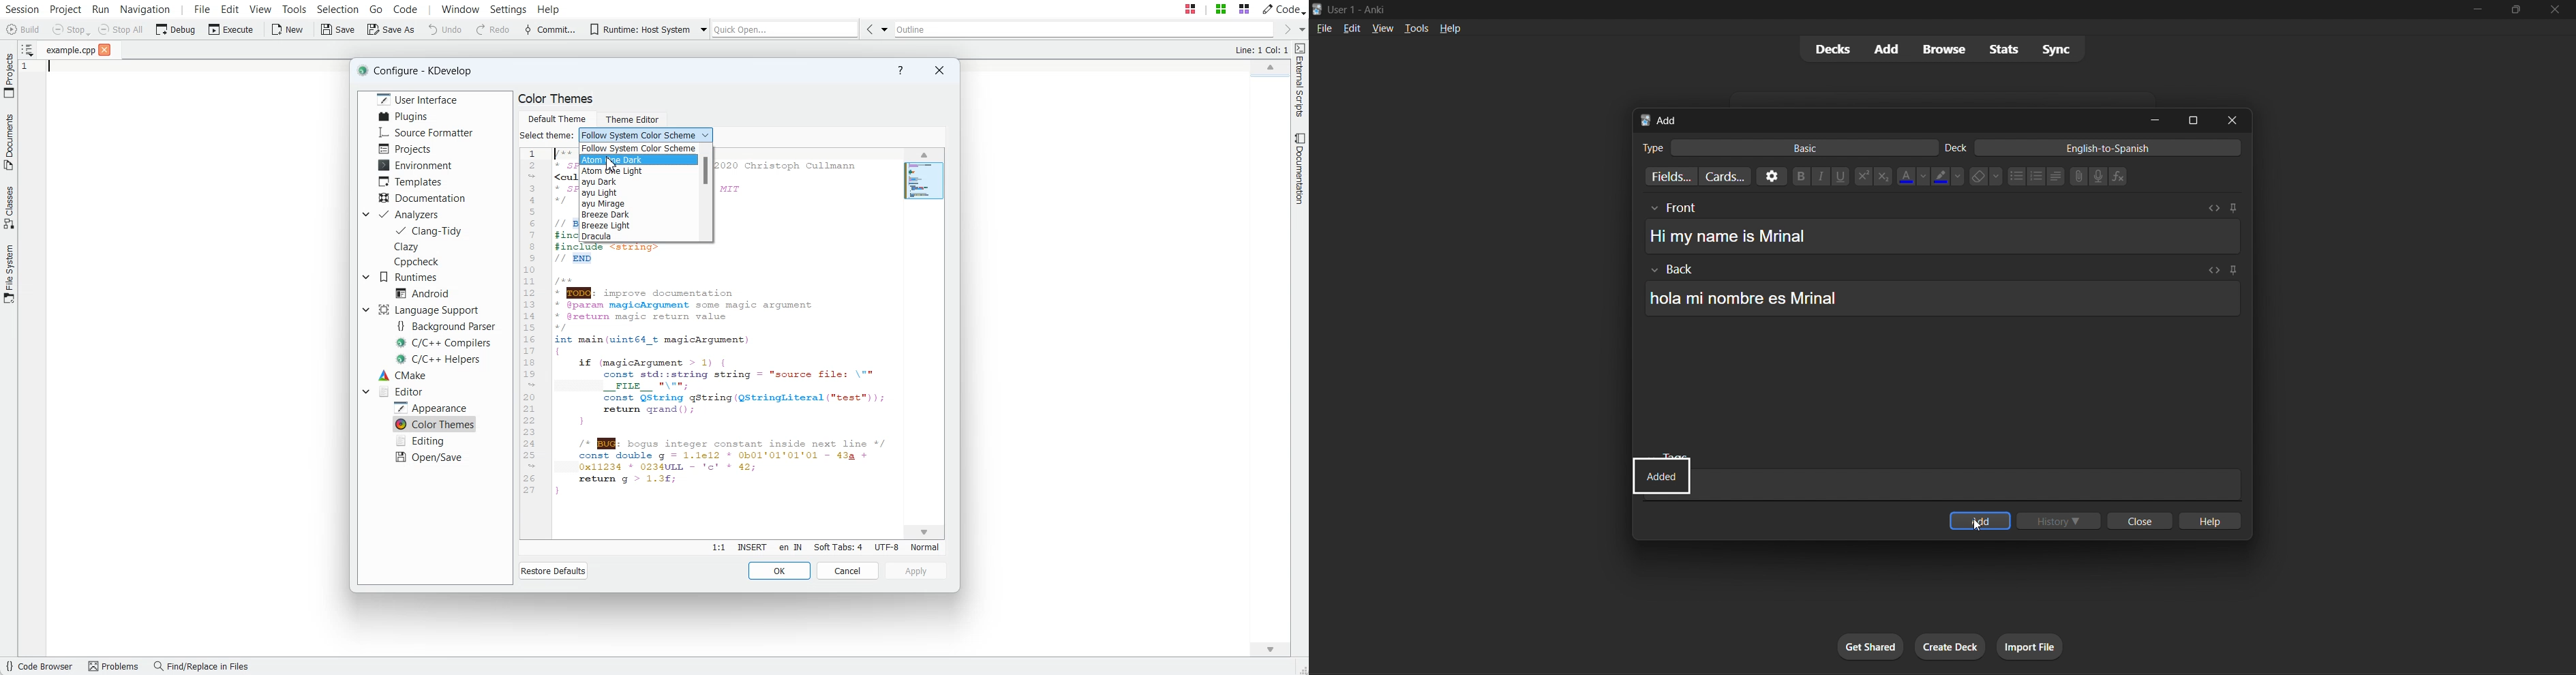 The image size is (2576, 700). What do you see at coordinates (1948, 645) in the screenshot?
I see `create deck` at bounding box center [1948, 645].